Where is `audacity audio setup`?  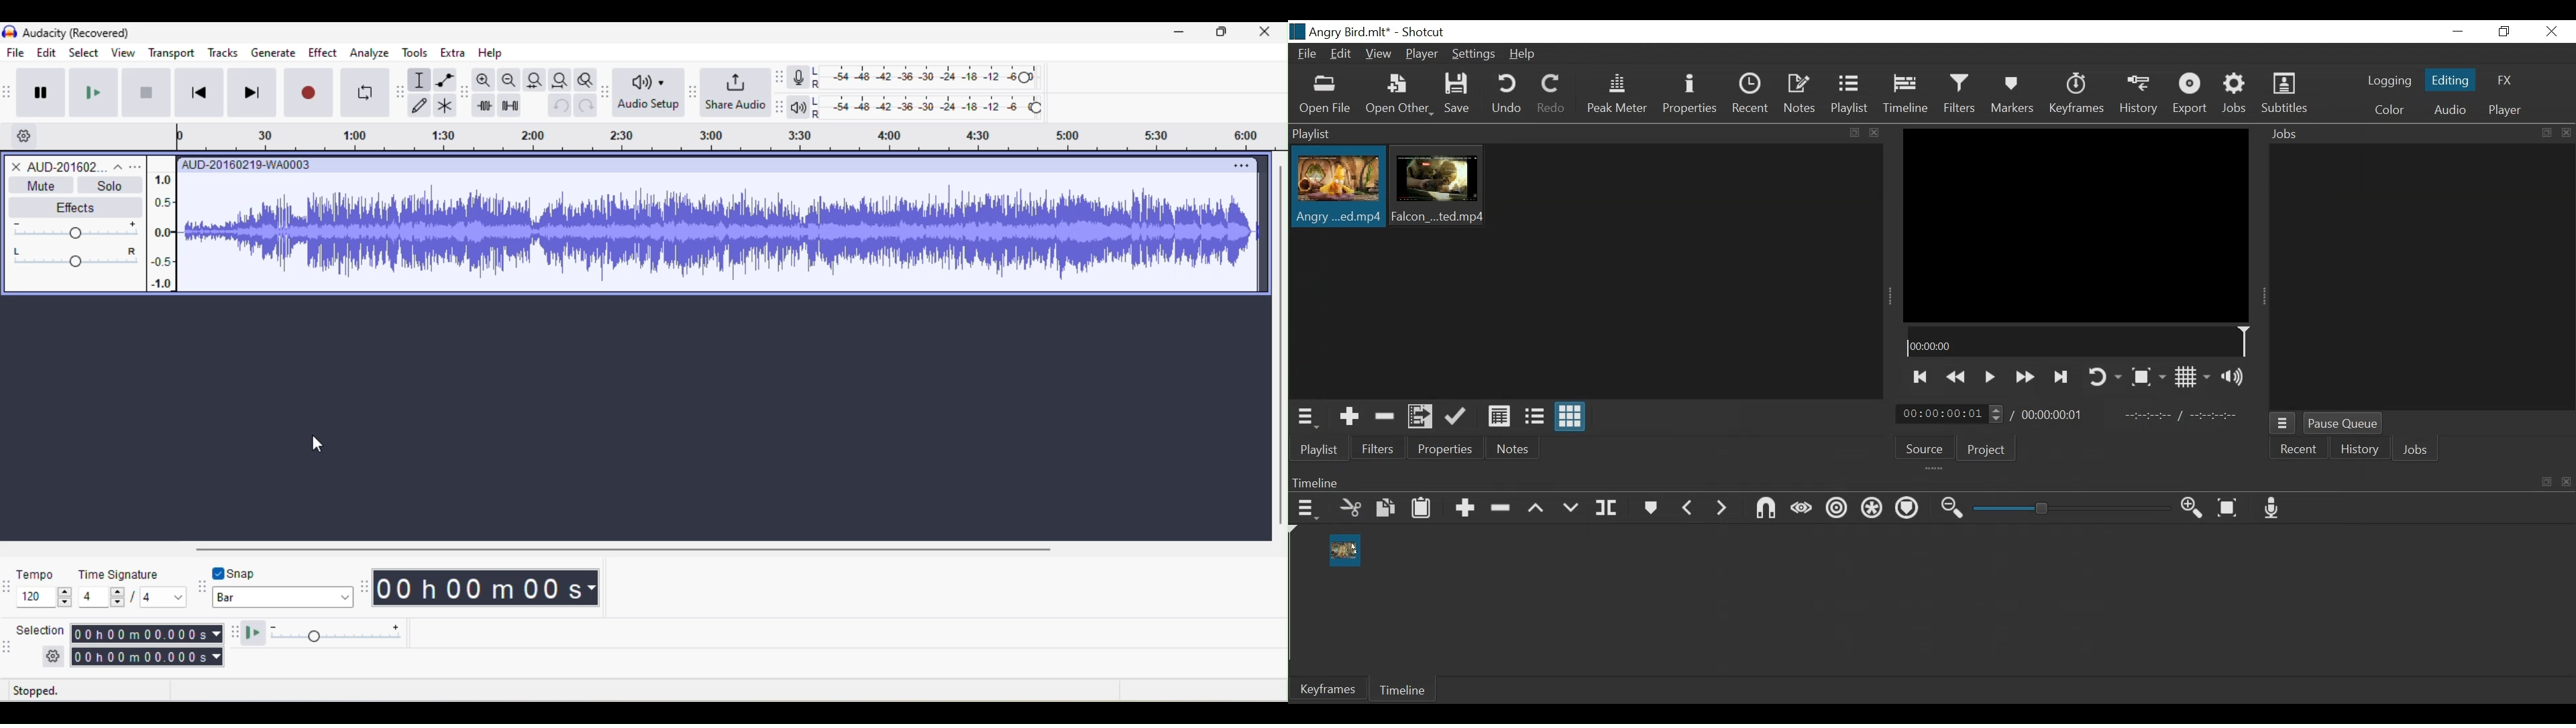
audacity audio setup is located at coordinates (607, 90).